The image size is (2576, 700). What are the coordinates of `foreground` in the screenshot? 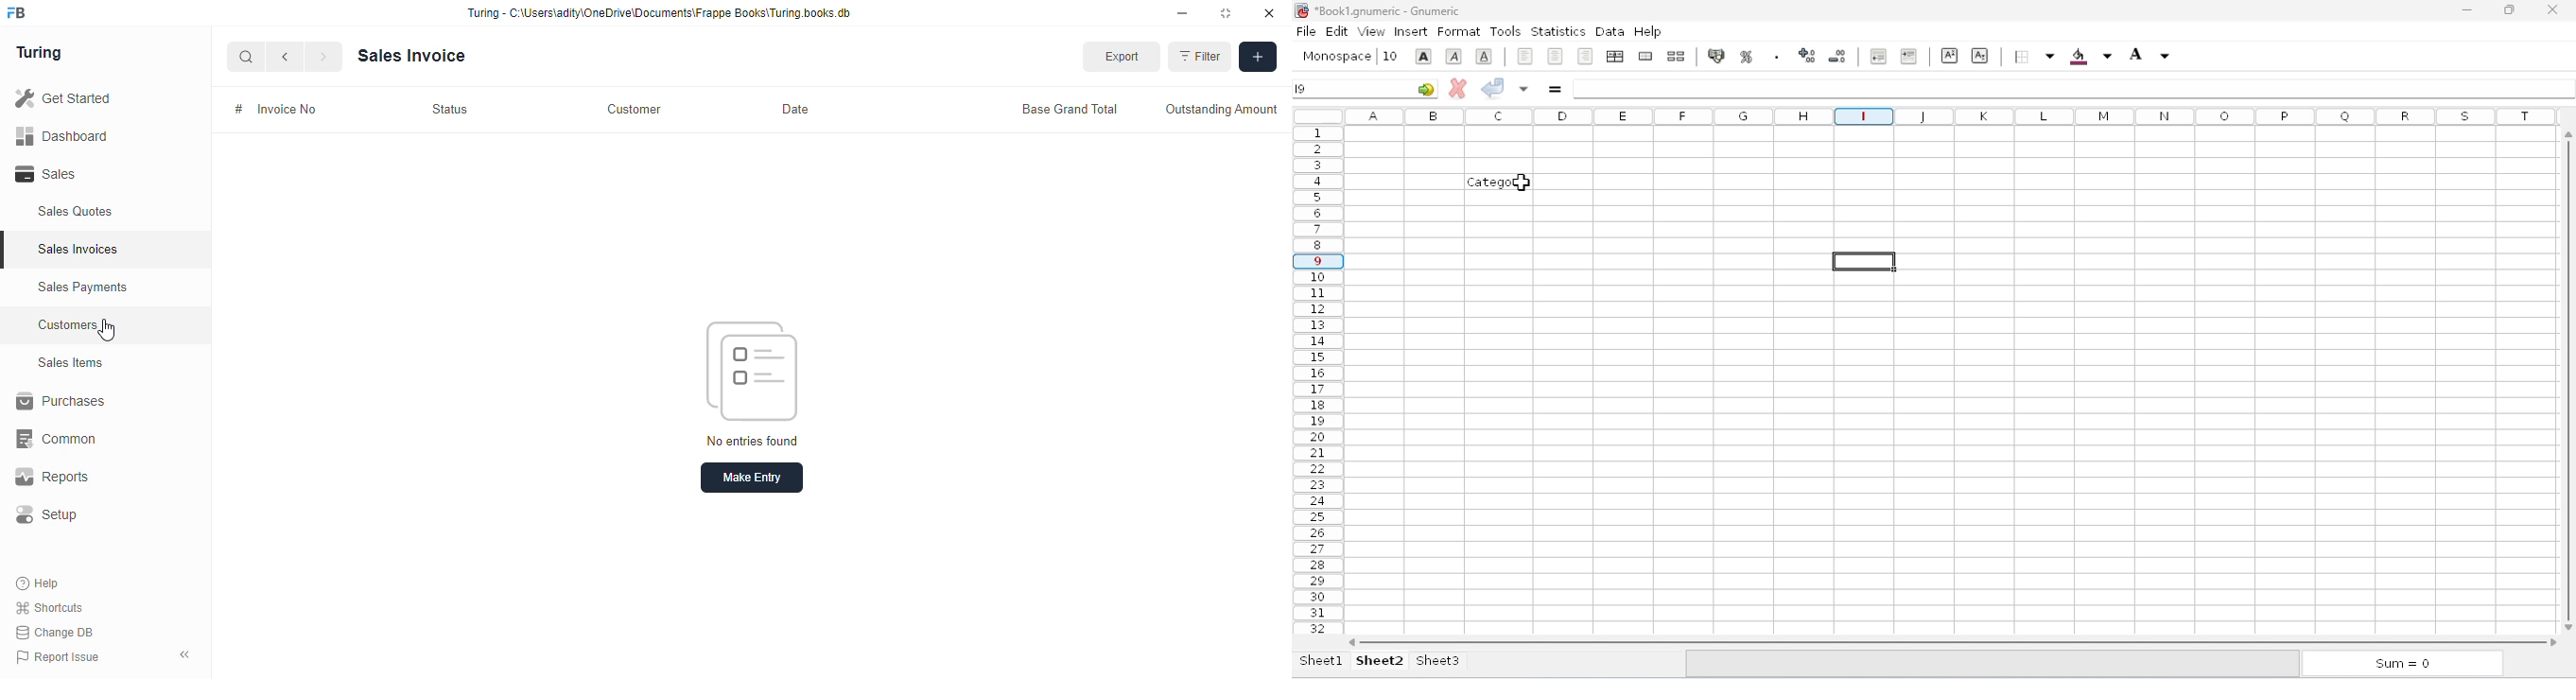 It's located at (2149, 55).